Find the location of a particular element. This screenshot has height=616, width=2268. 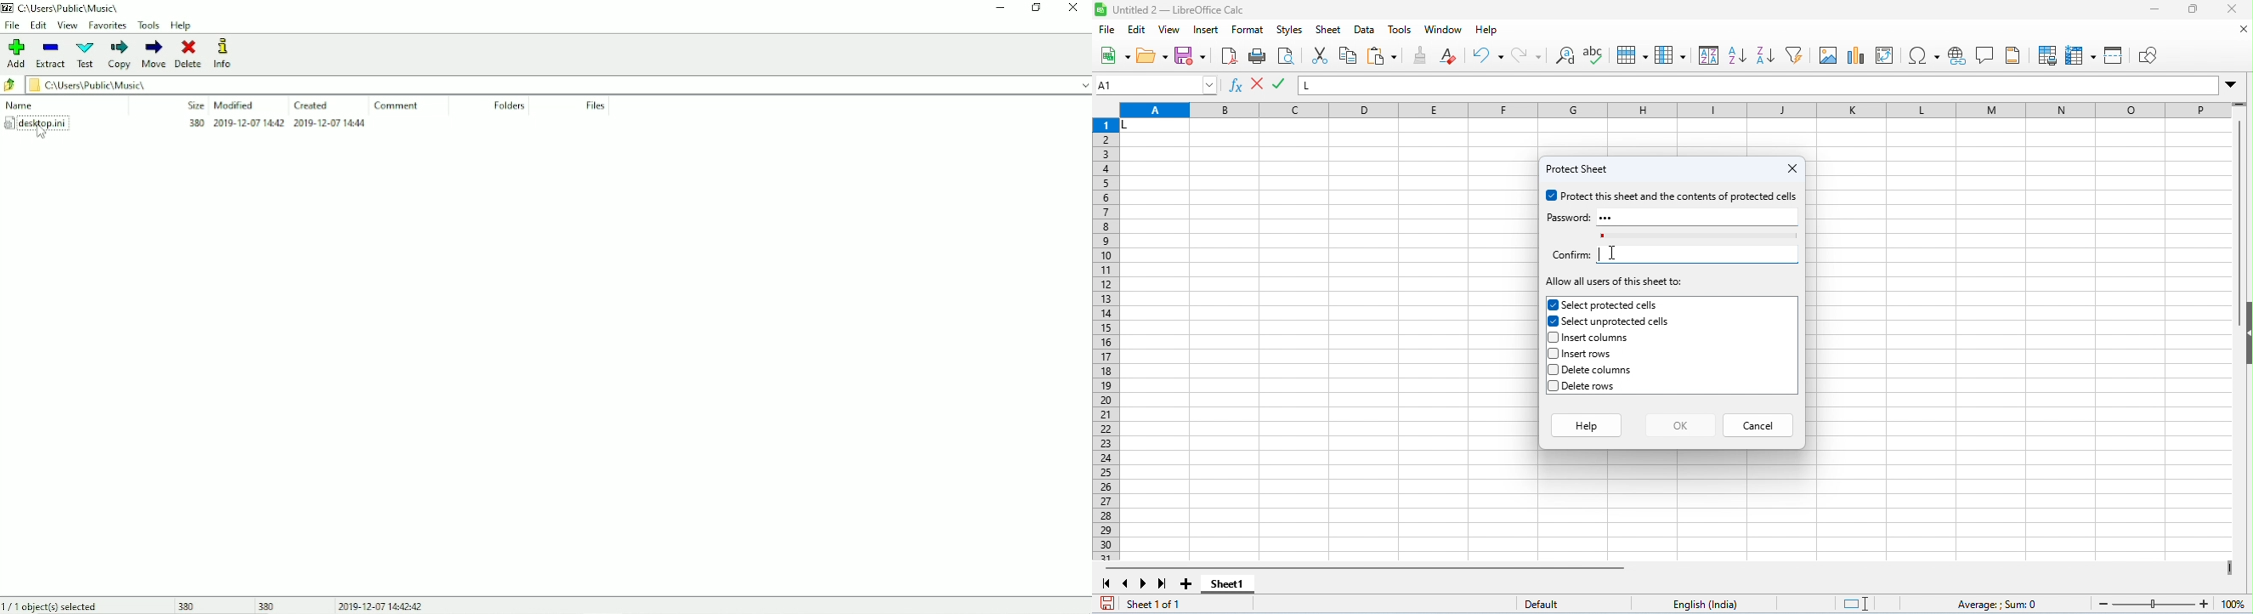

cancel is located at coordinates (1760, 424).